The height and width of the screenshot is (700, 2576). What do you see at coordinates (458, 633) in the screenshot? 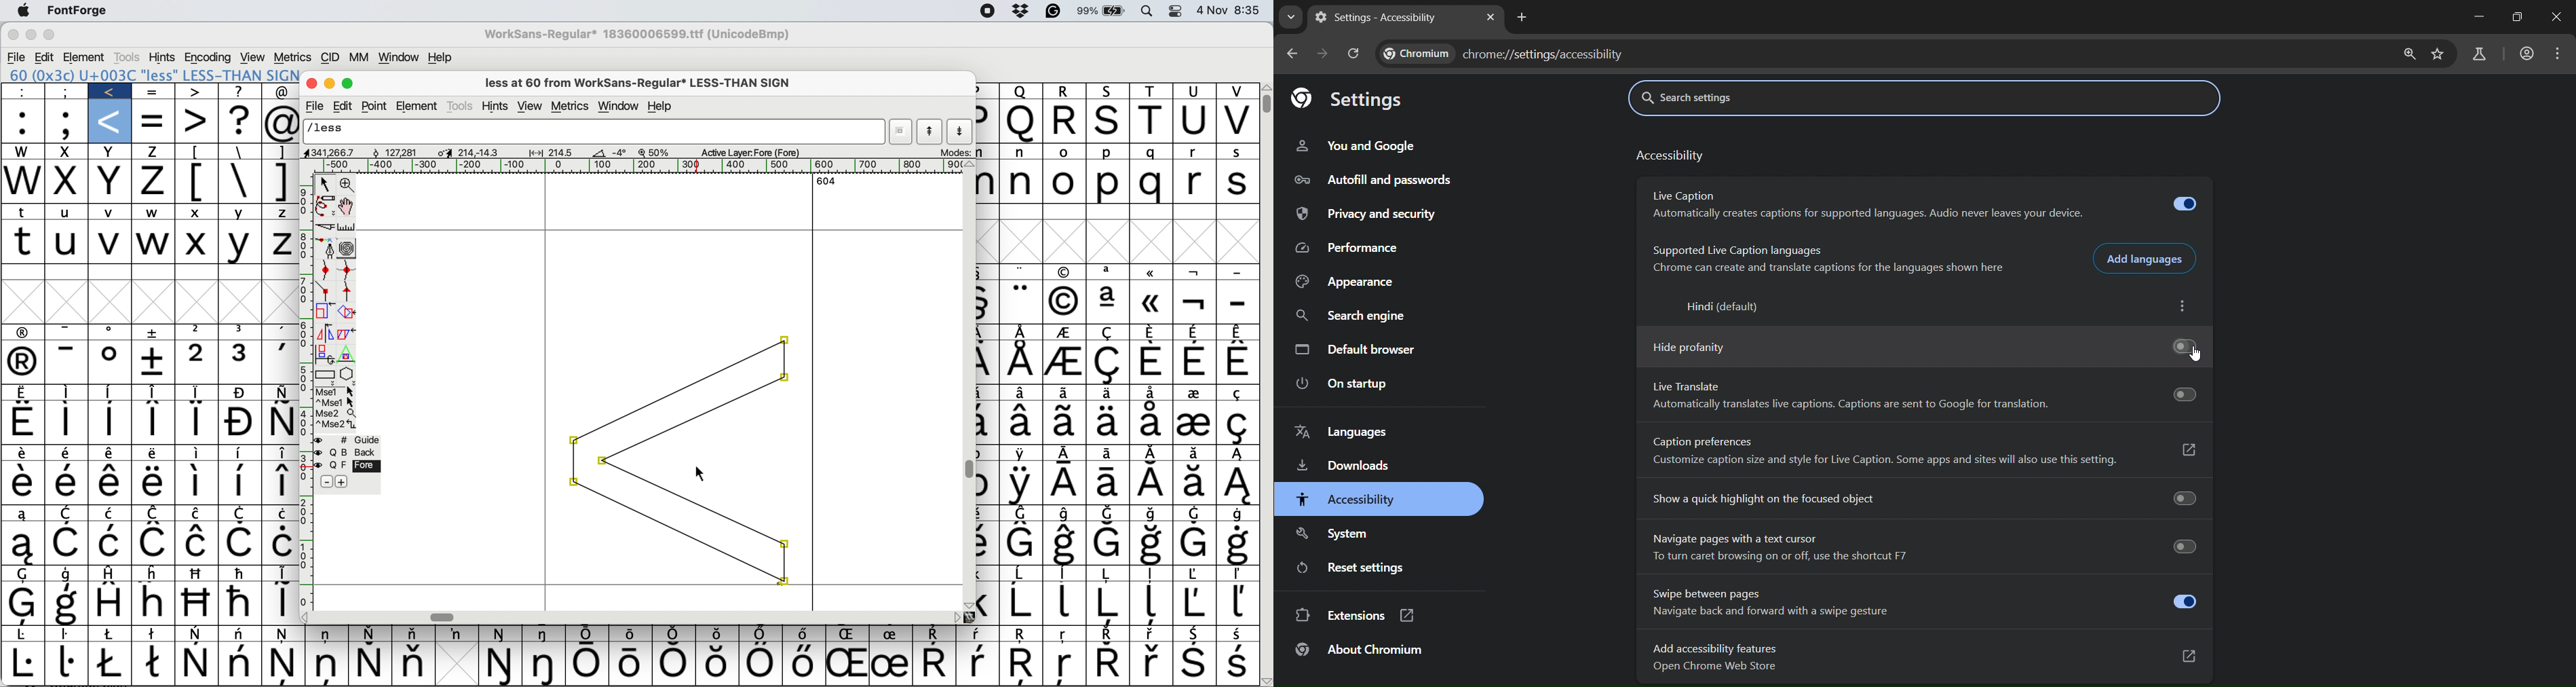
I see `Symbol` at bounding box center [458, 633].